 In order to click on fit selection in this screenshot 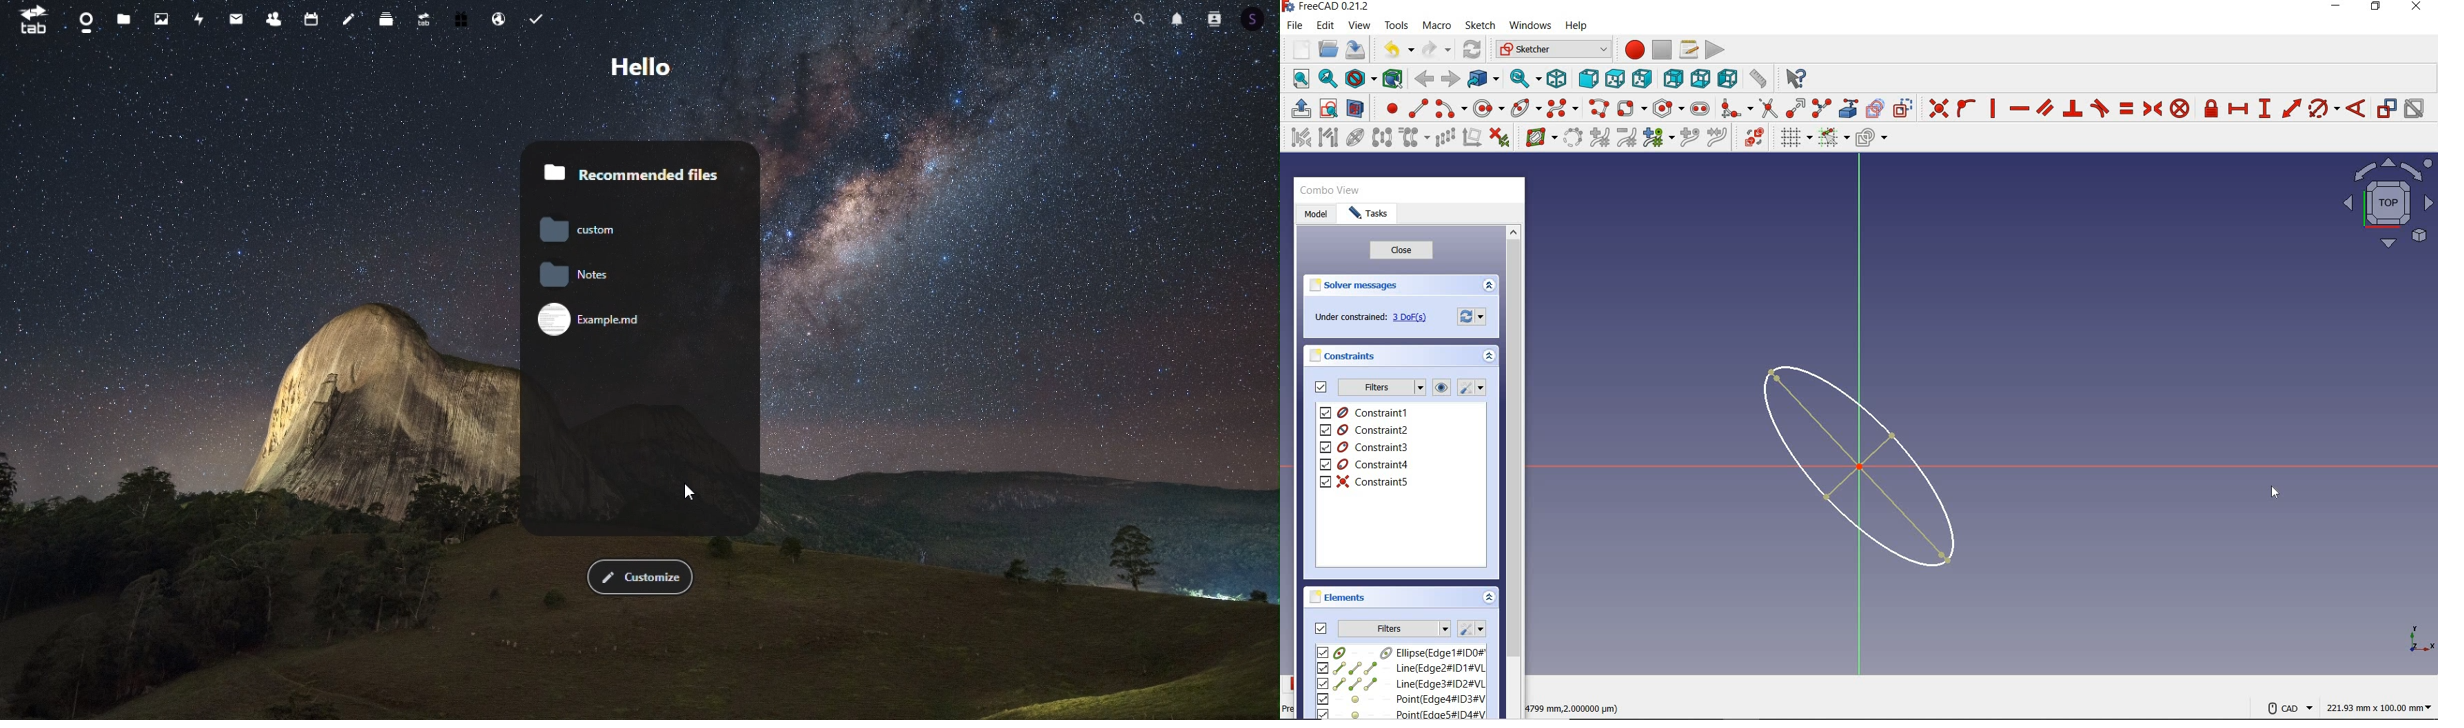, I will do `click(1327, 79)`.